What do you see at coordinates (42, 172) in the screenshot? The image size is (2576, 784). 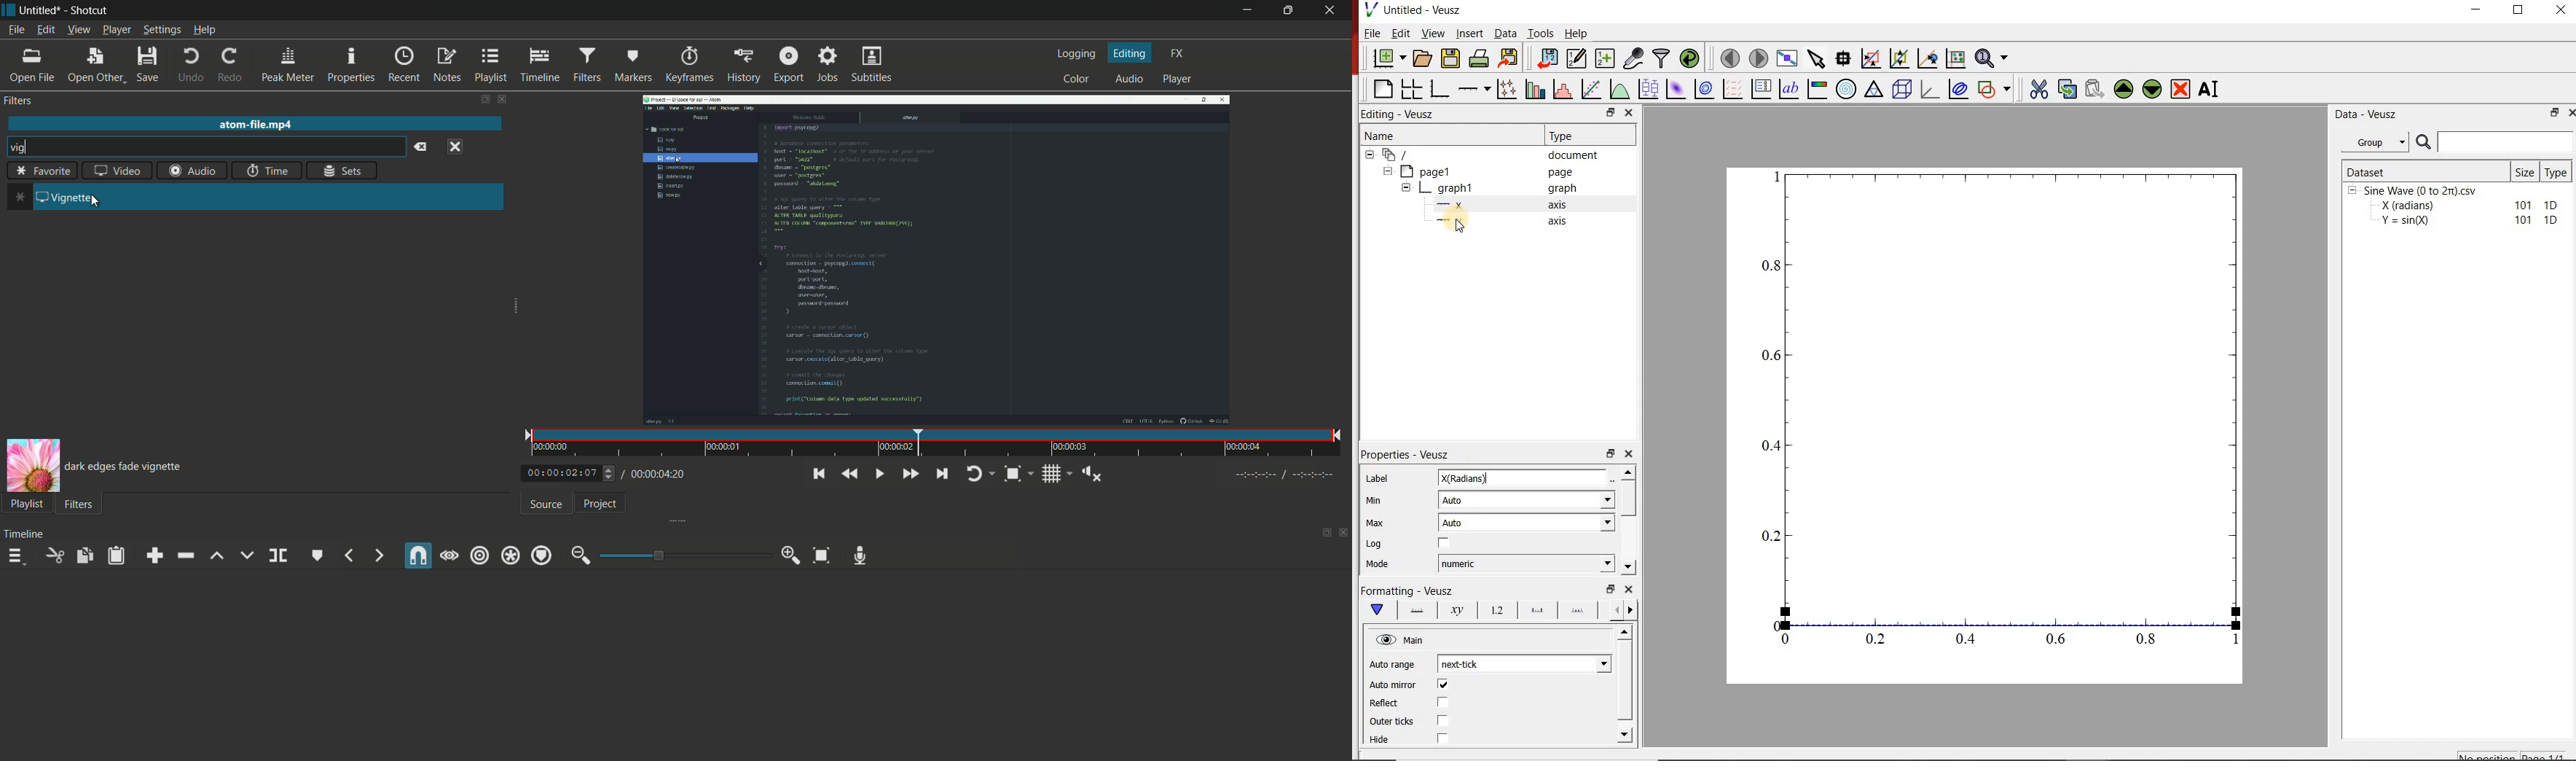 I see `favorite` at bounding box center [42, 172].